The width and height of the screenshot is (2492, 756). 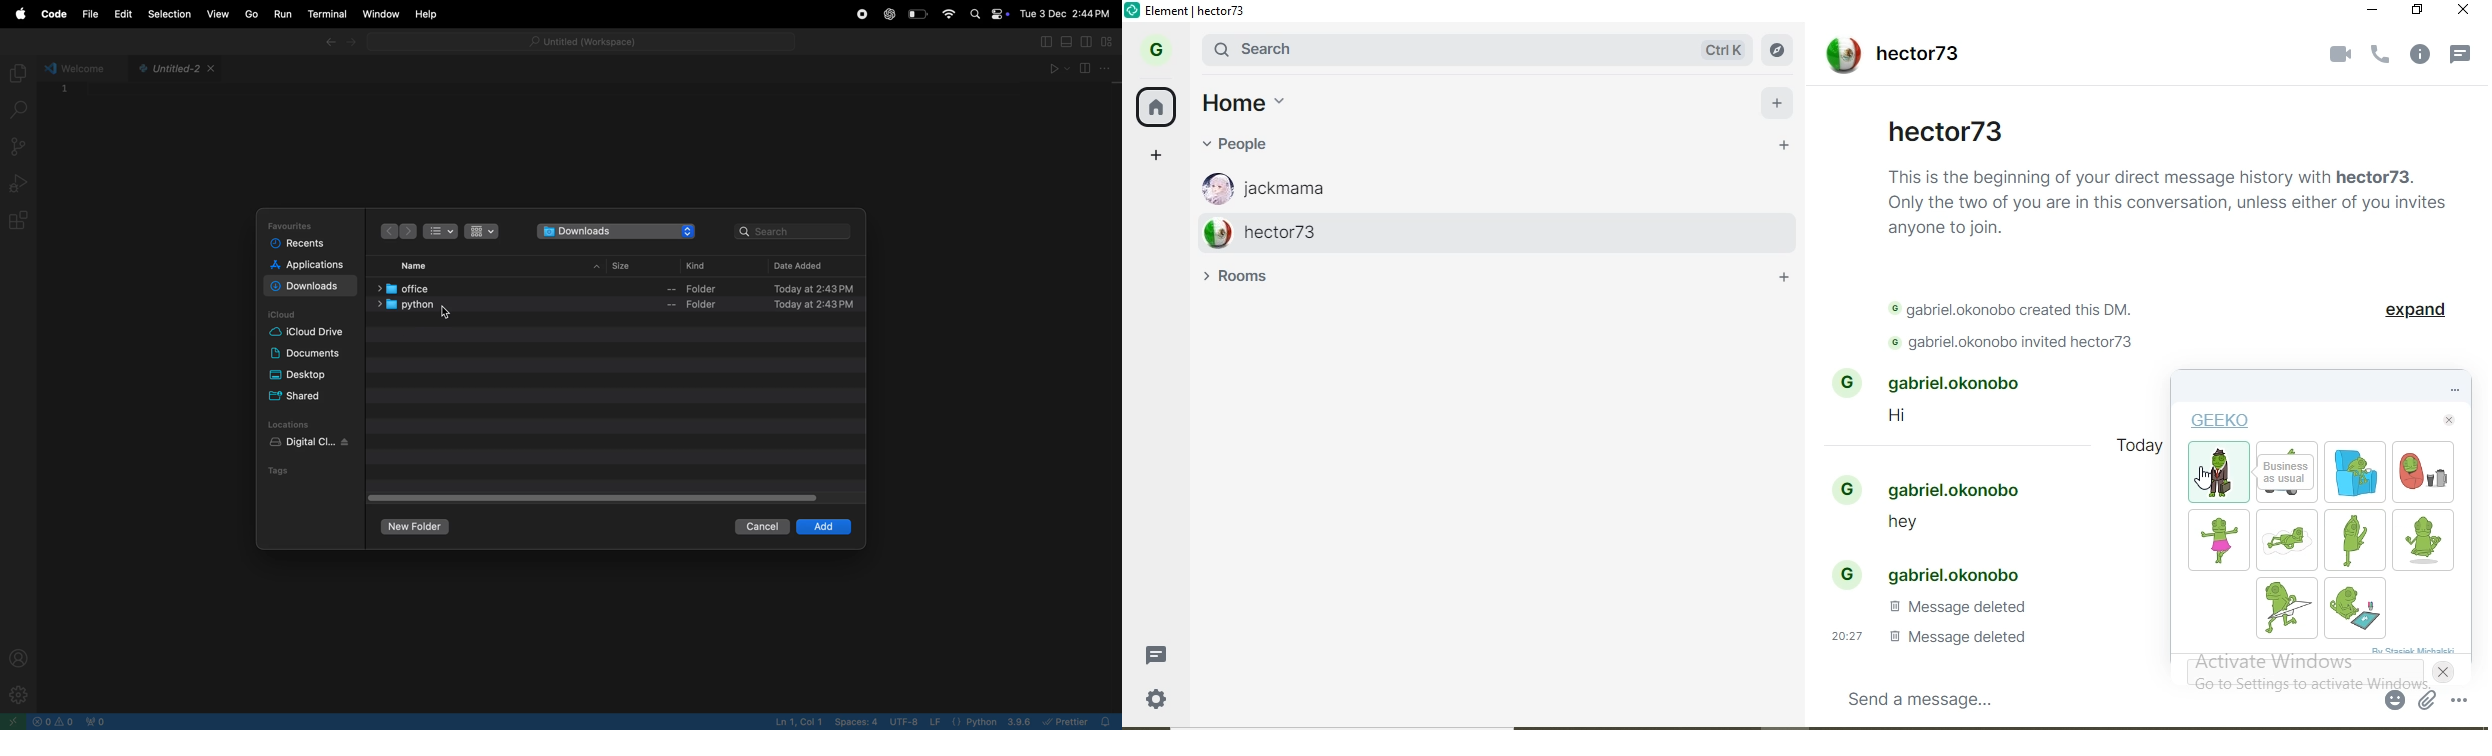 What do you see at coordinates (1068, 41) in the screenshot?
I see `toggle panel` at bounding box center [1068, 41].